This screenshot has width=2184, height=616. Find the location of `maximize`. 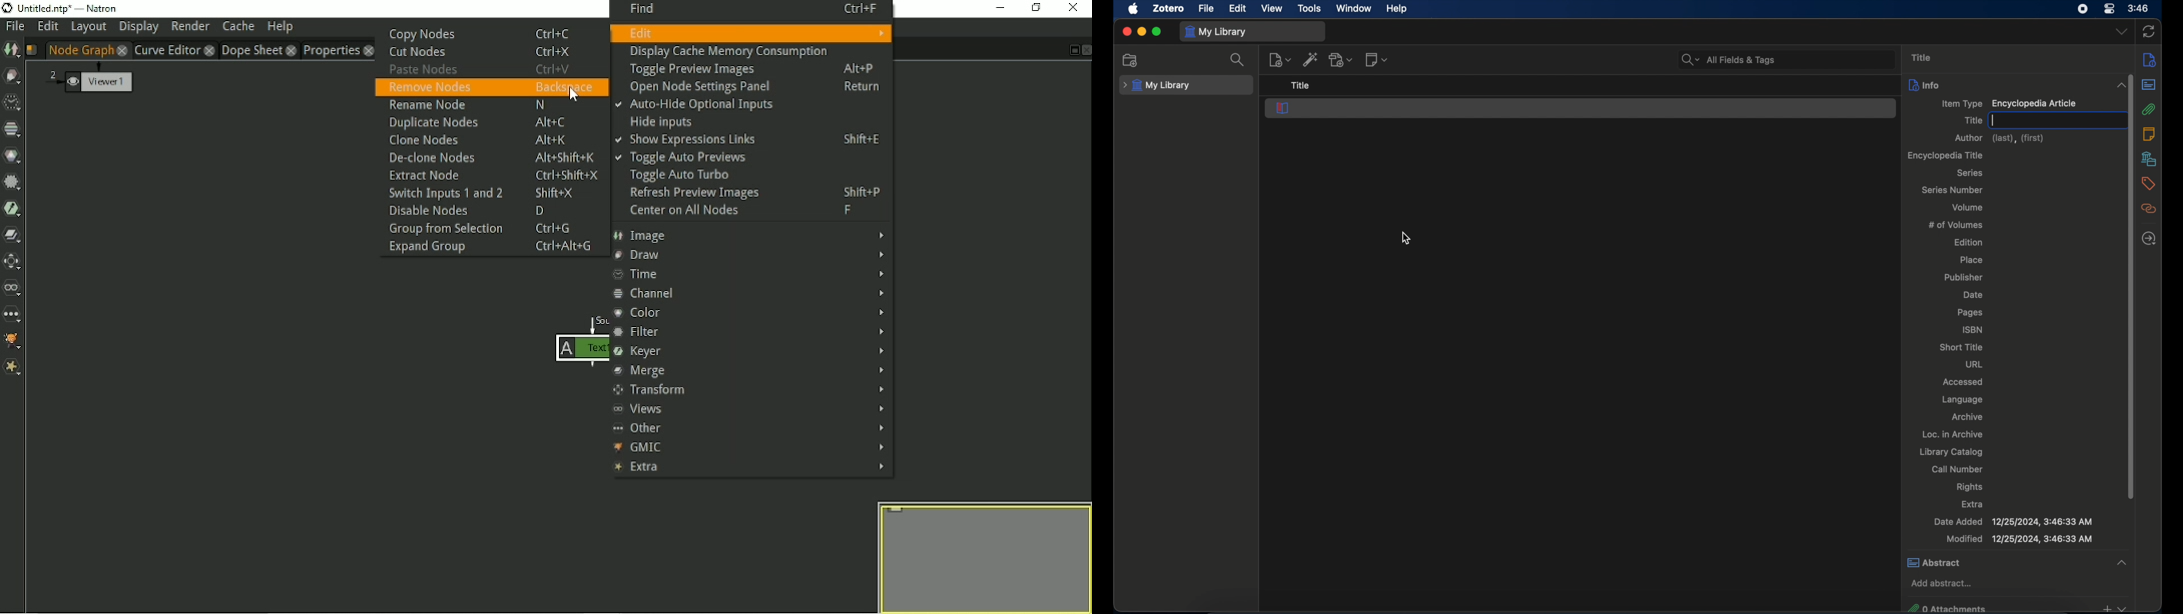

maximize is located at coordinates (1157, 32).